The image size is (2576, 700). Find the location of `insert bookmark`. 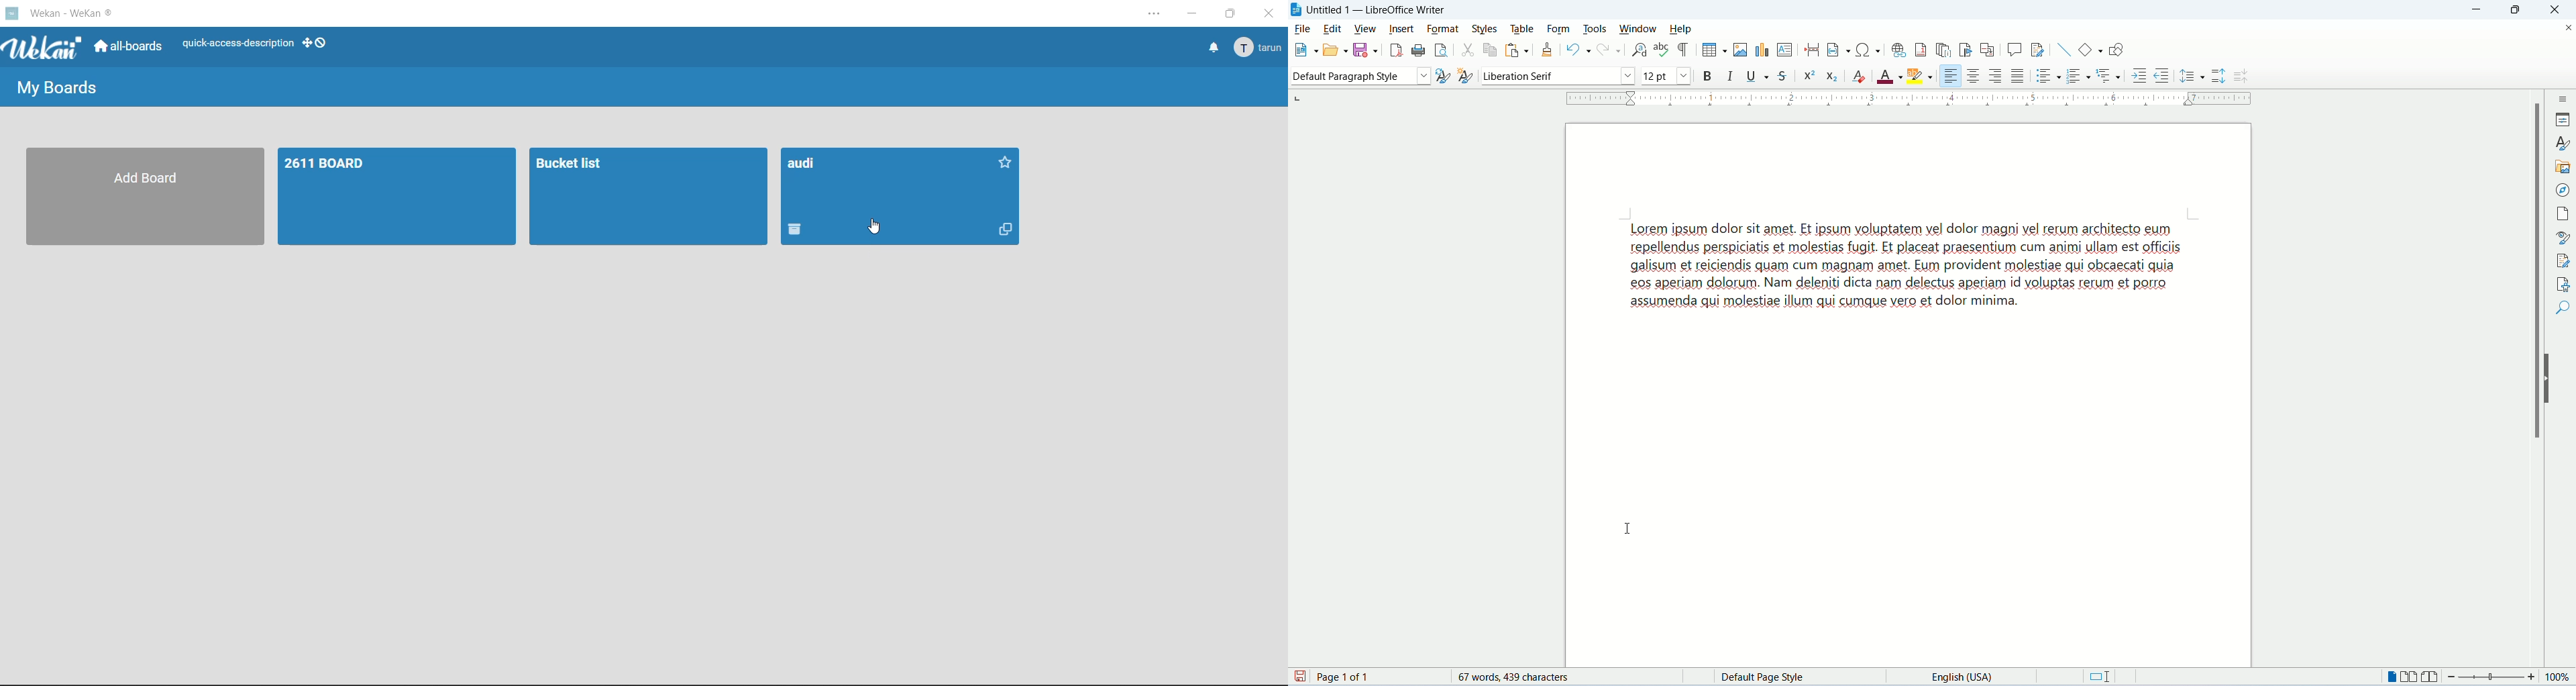

insert bookmark is located at coordinates (1965, 51).